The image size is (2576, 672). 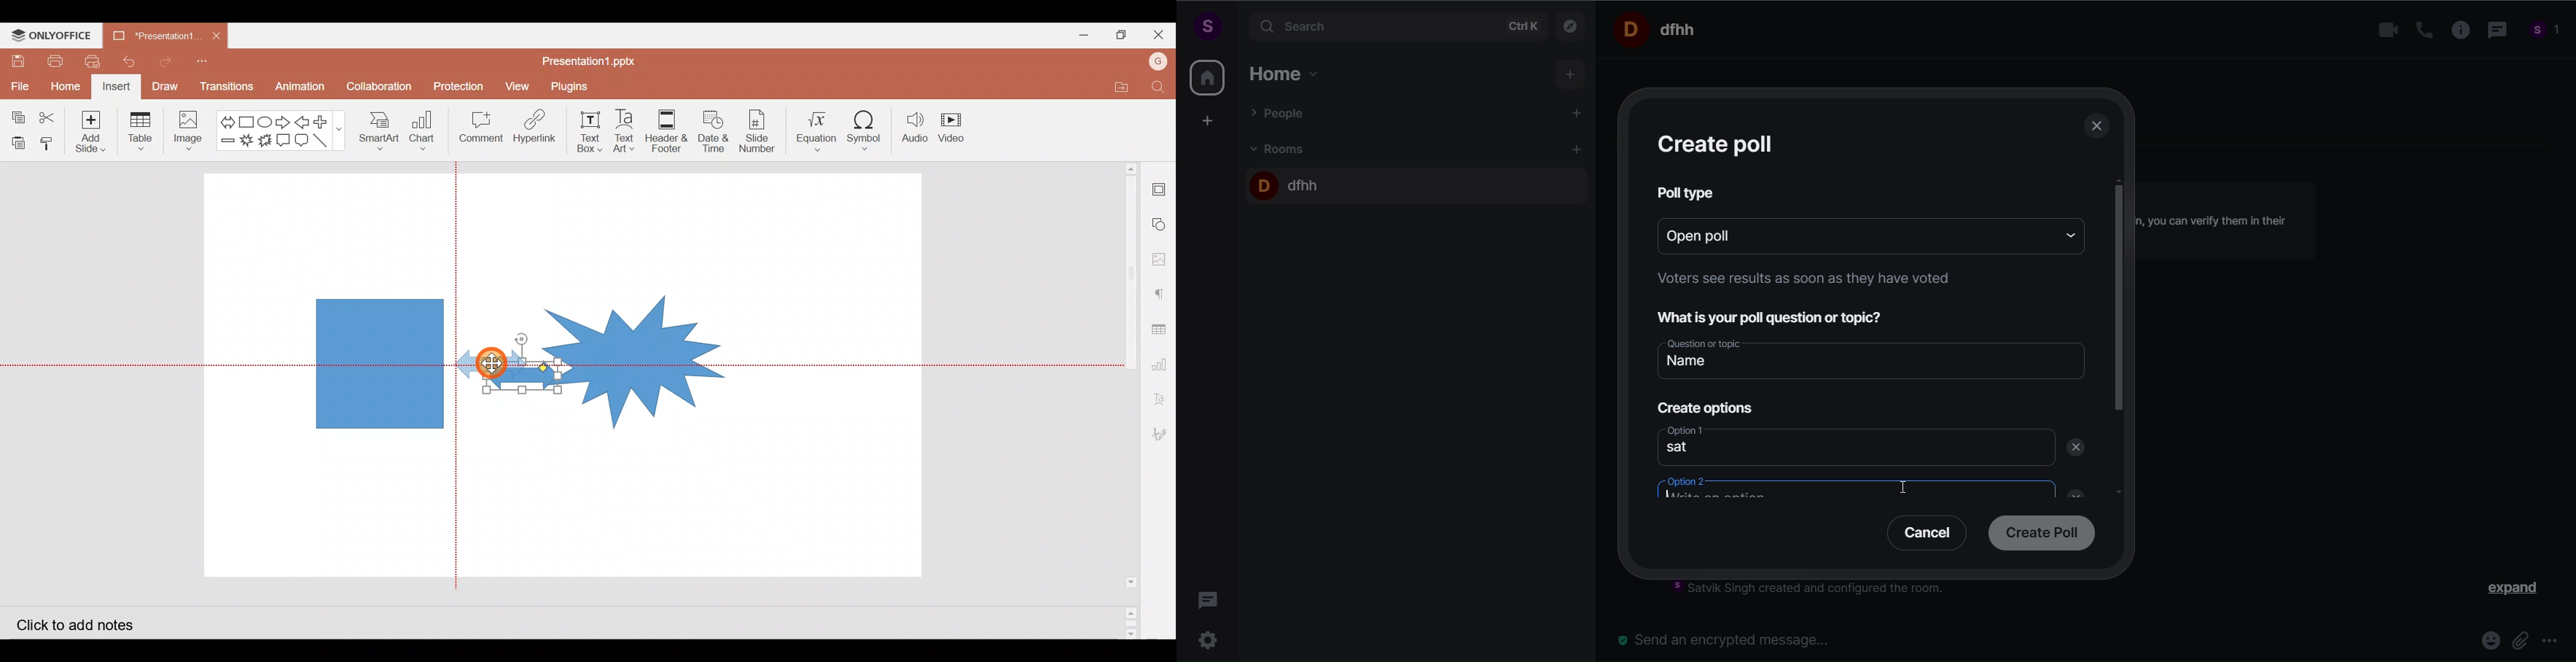 I want to click on poll type, so click(x=1688, y=192).